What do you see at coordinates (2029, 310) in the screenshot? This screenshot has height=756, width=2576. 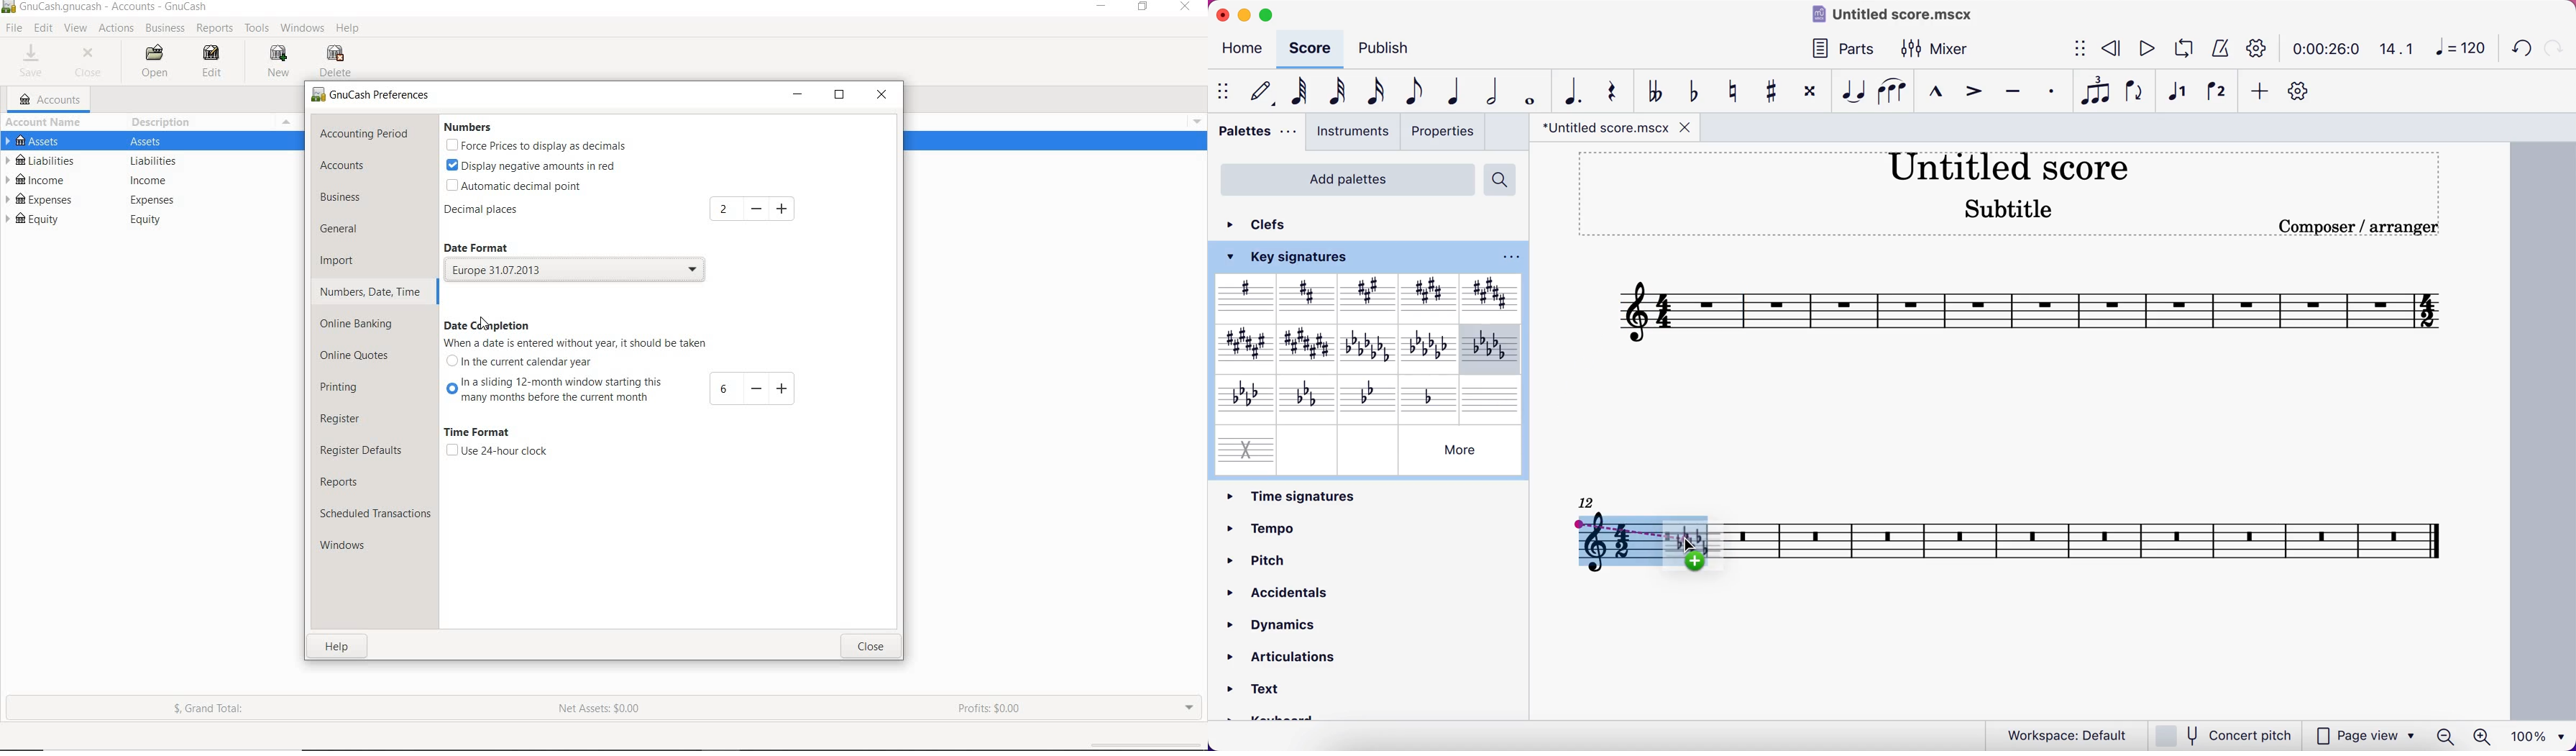 I see `score` at bounding box center [2029, 310].